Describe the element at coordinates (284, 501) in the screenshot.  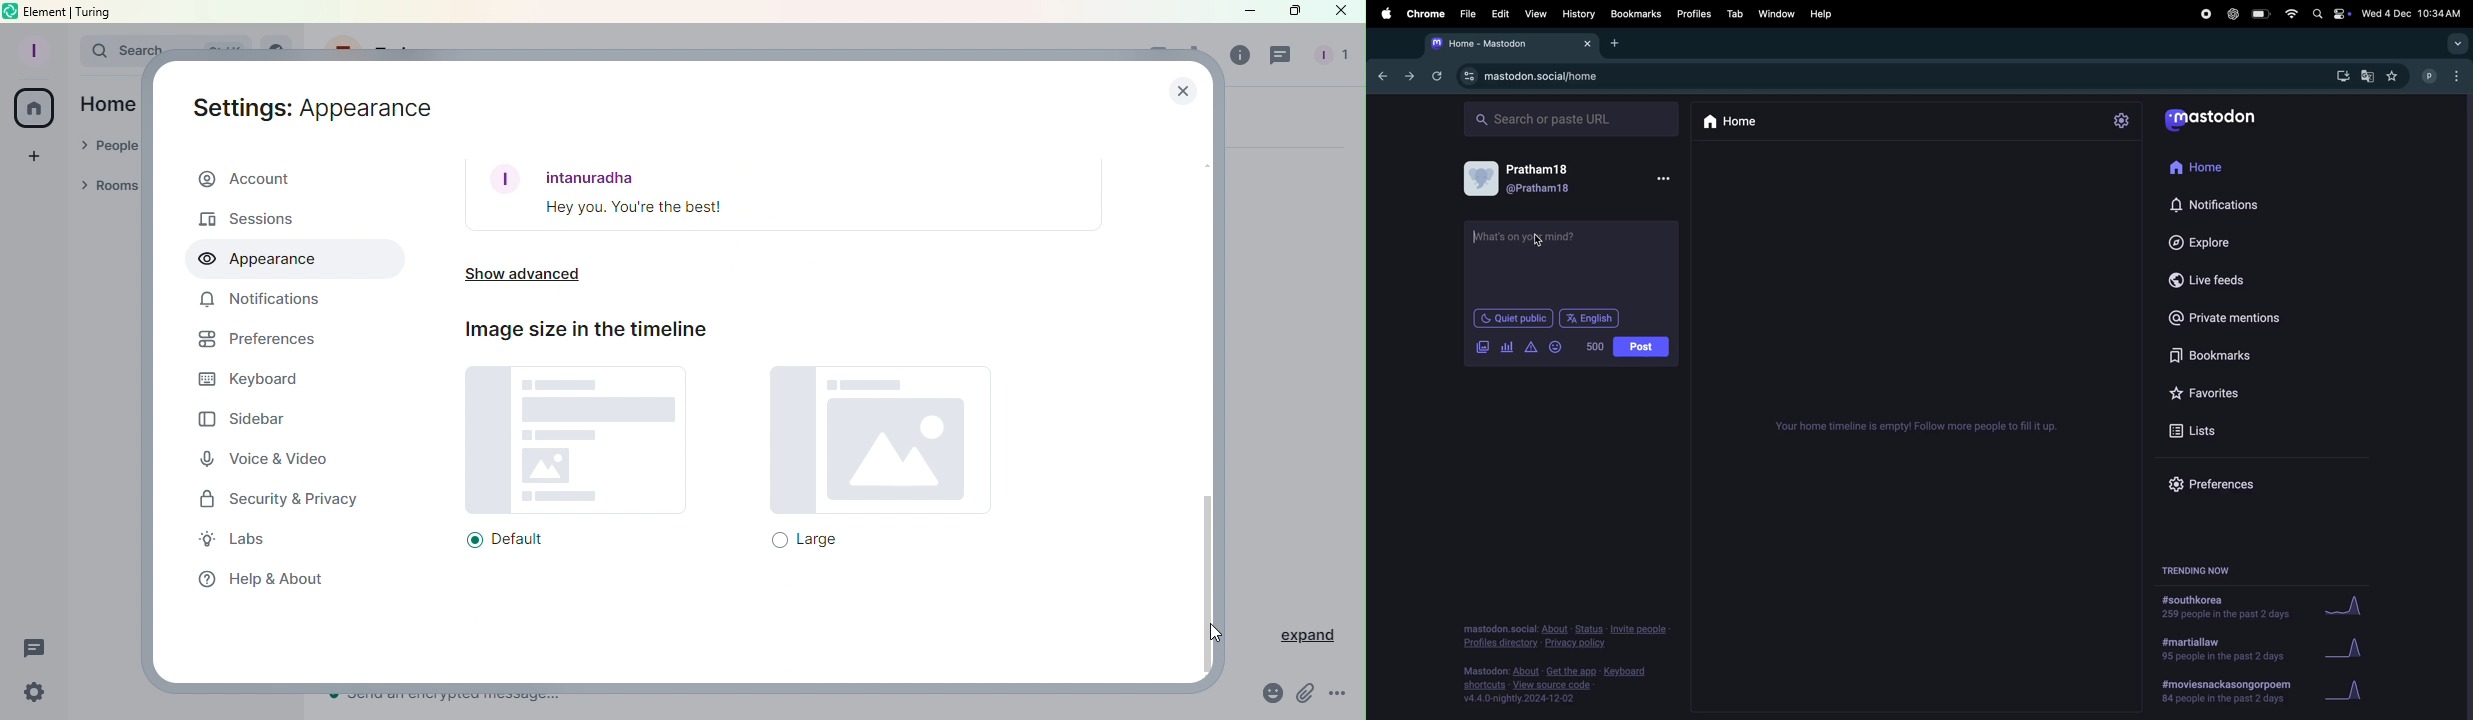
I see `Security and privacy` at that location.